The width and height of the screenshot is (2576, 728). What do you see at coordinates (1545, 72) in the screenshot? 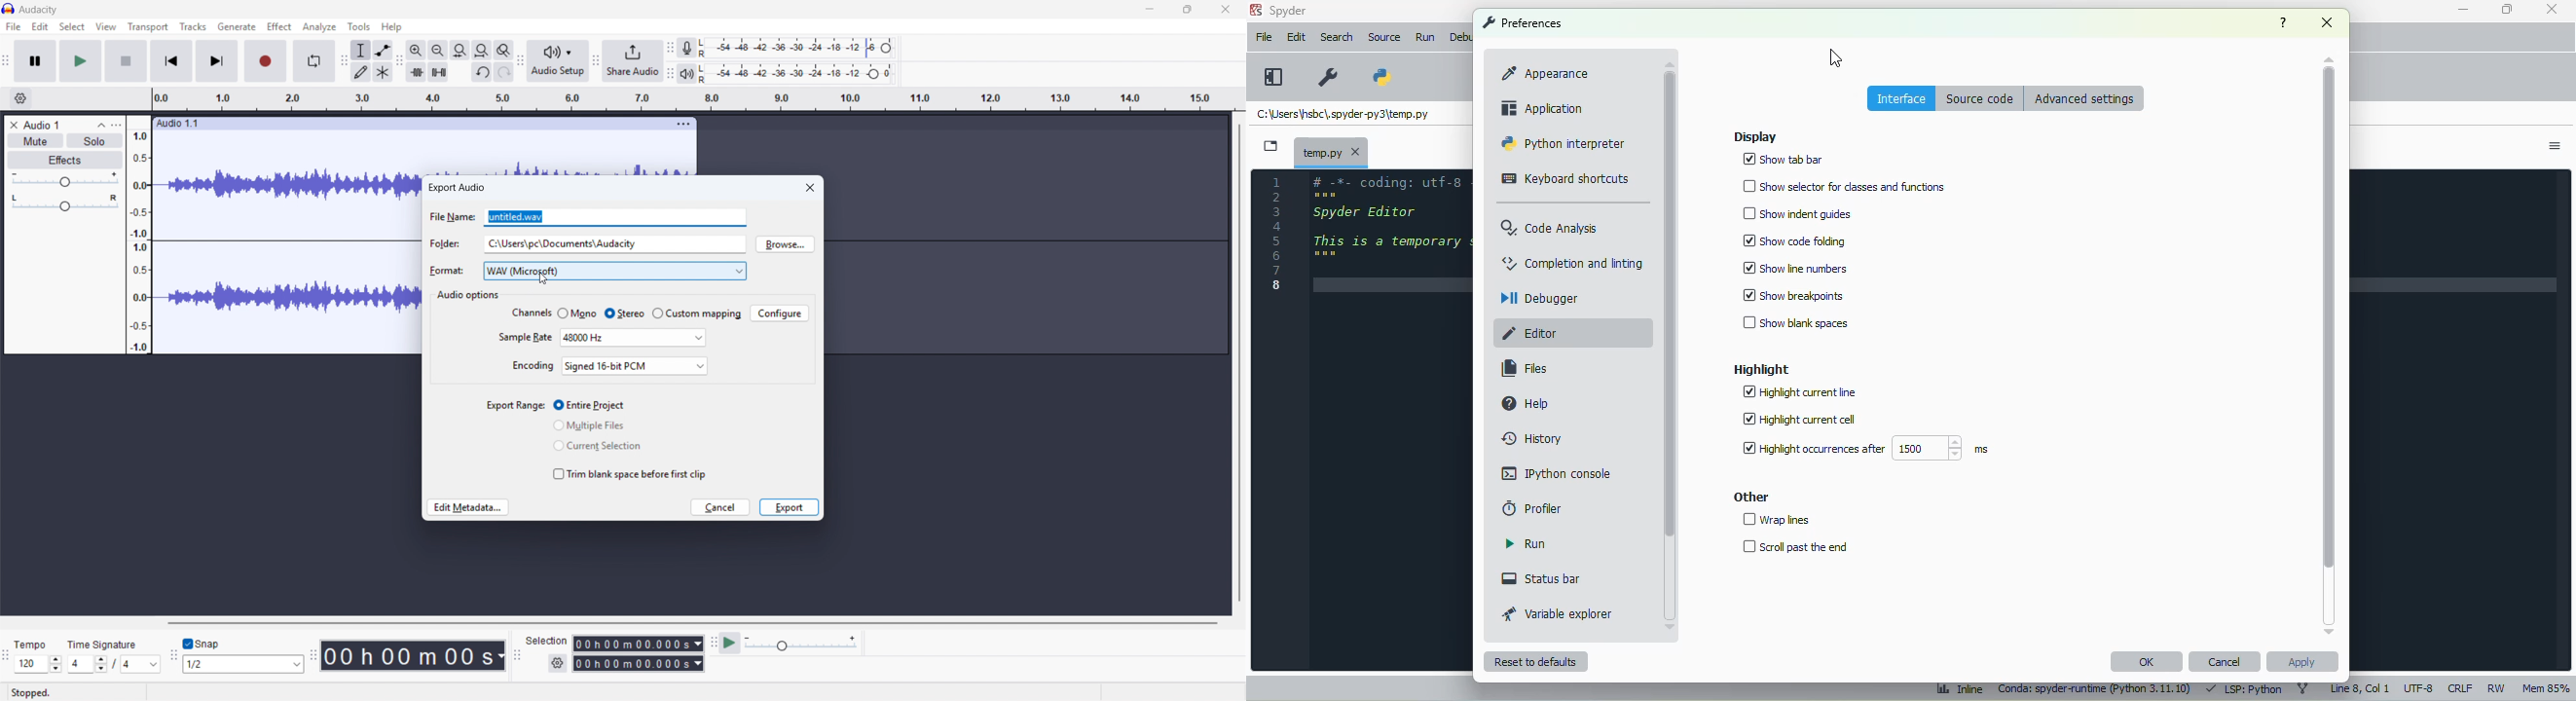
I see `appearance` at bounding box center [1545, 72].